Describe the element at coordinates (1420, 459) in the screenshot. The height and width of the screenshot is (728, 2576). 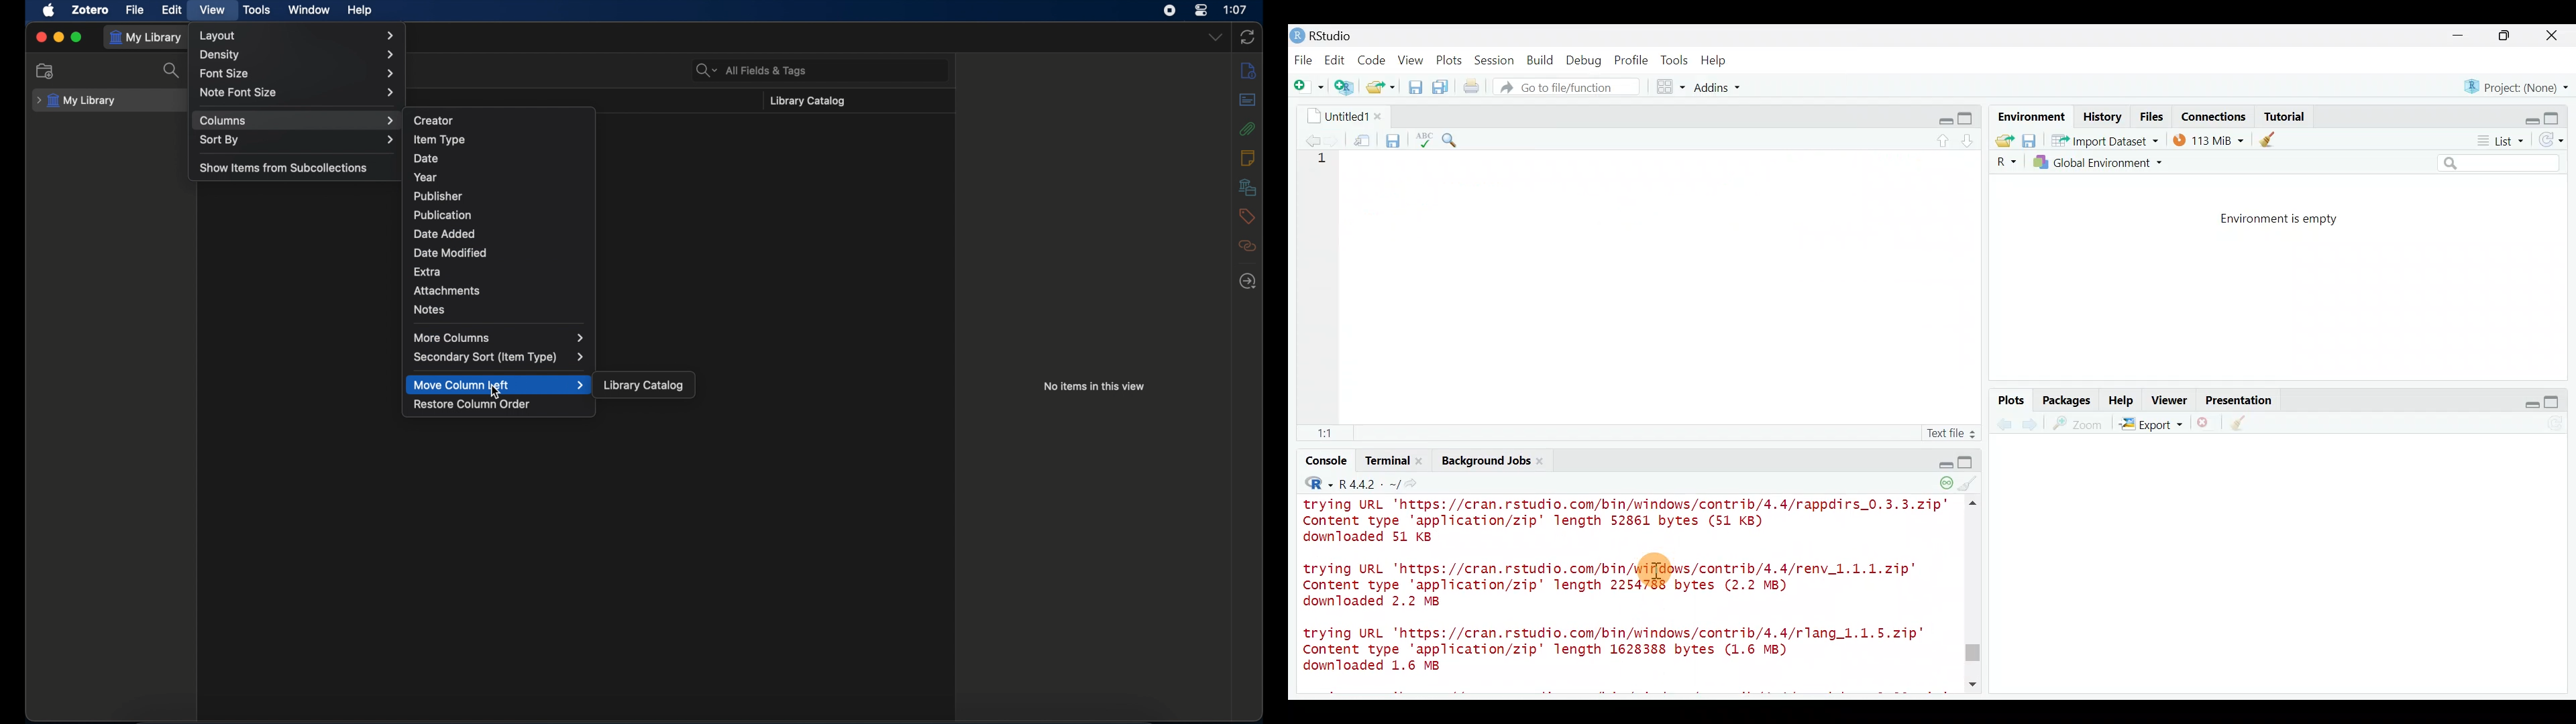
I see `close terminal` at that location.